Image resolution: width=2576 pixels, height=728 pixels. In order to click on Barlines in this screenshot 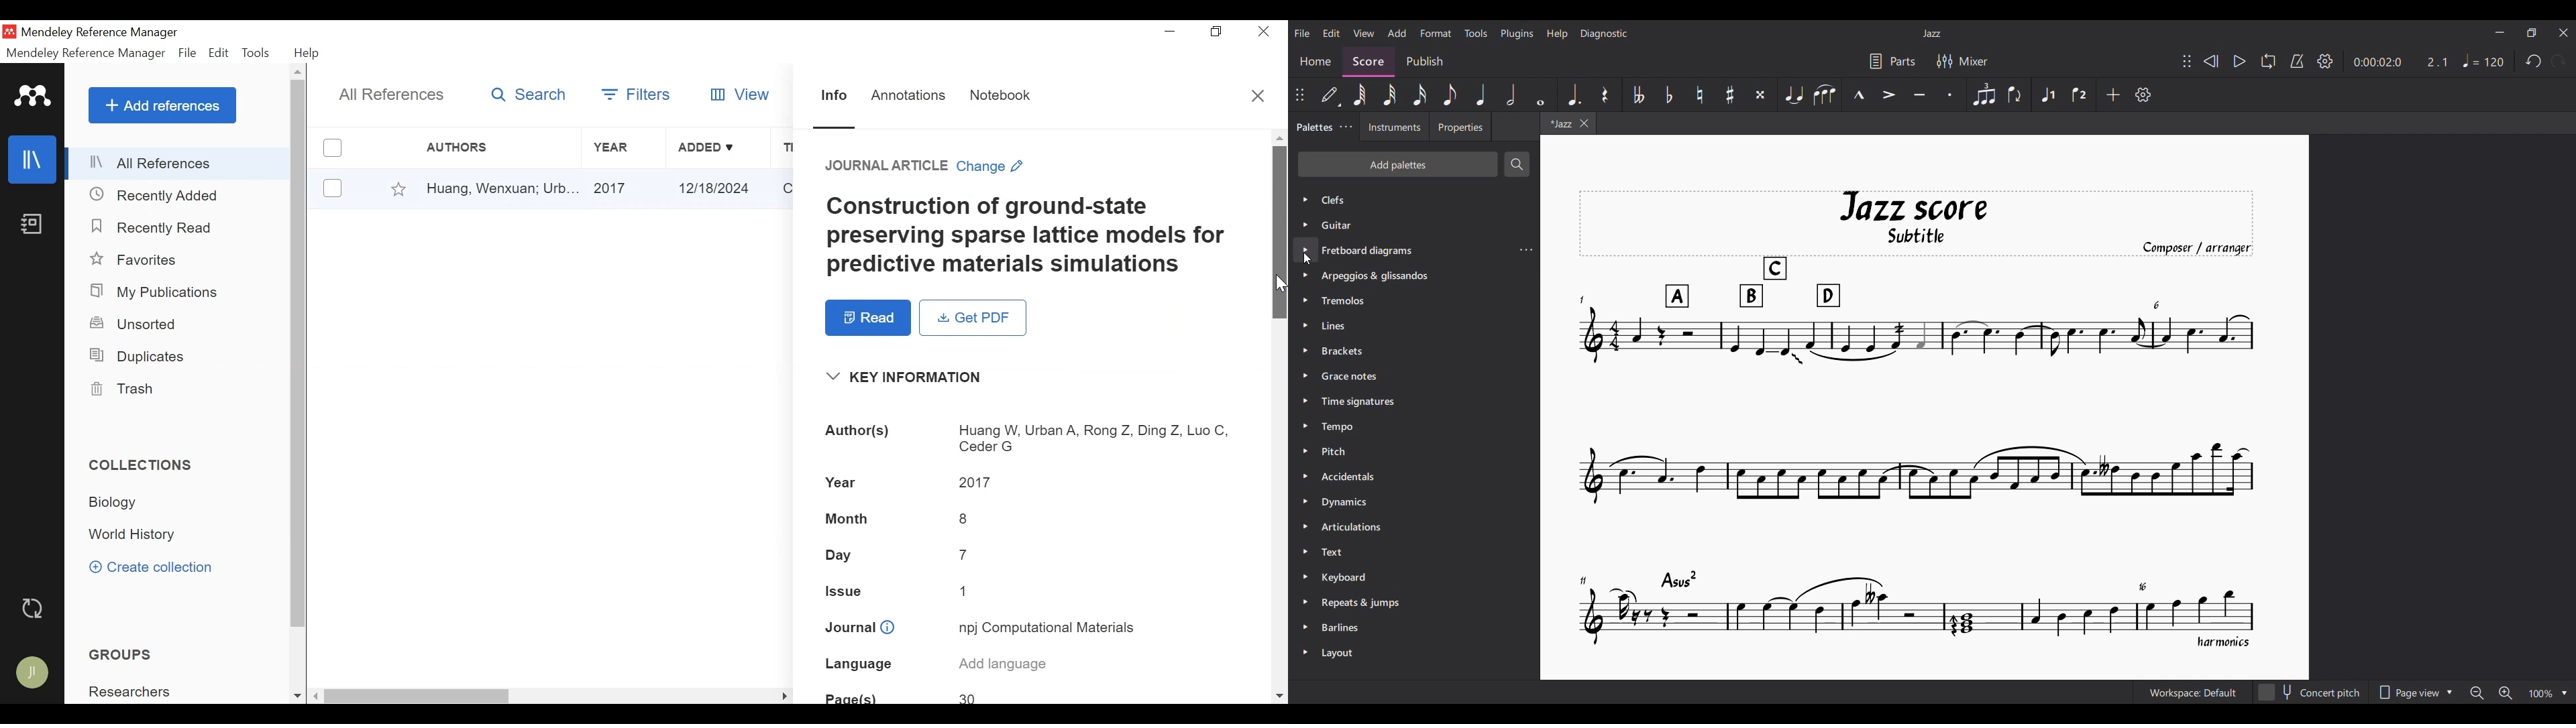, I will do `click(1340, 627)`.